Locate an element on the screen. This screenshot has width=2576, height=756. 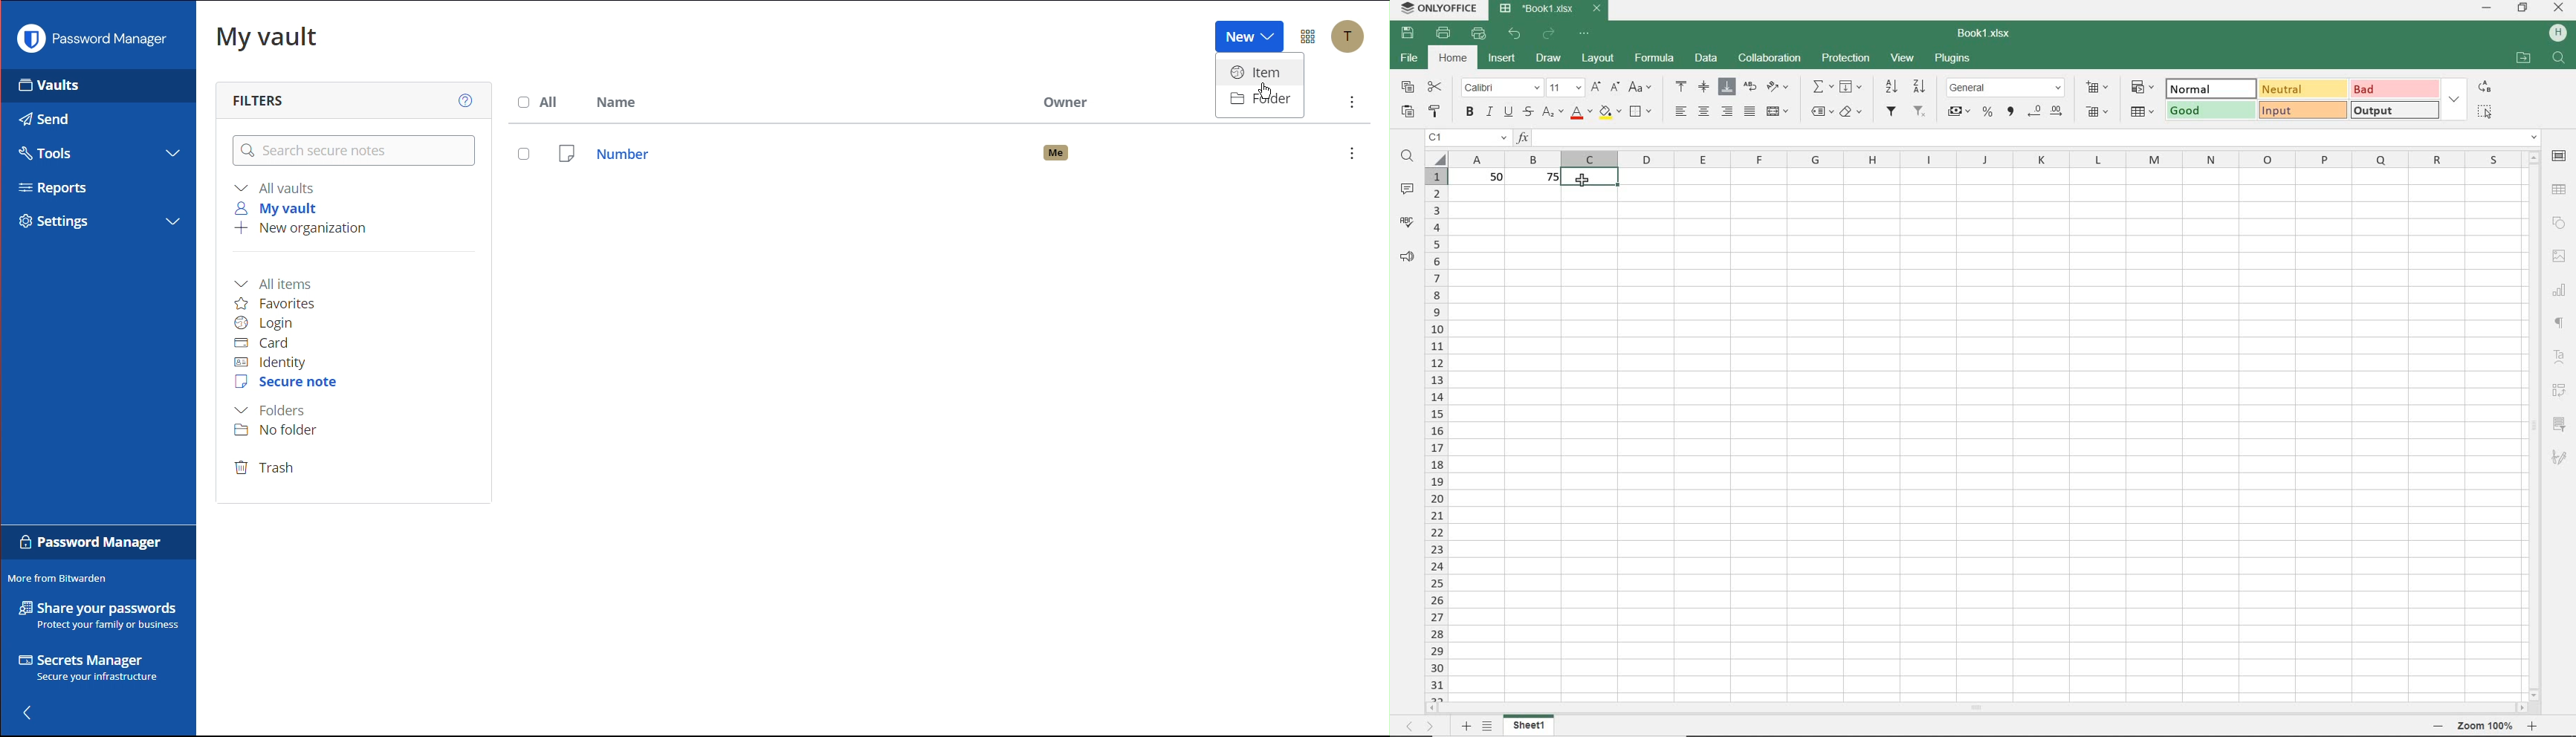
New organization is located at coordinates (300, 230).